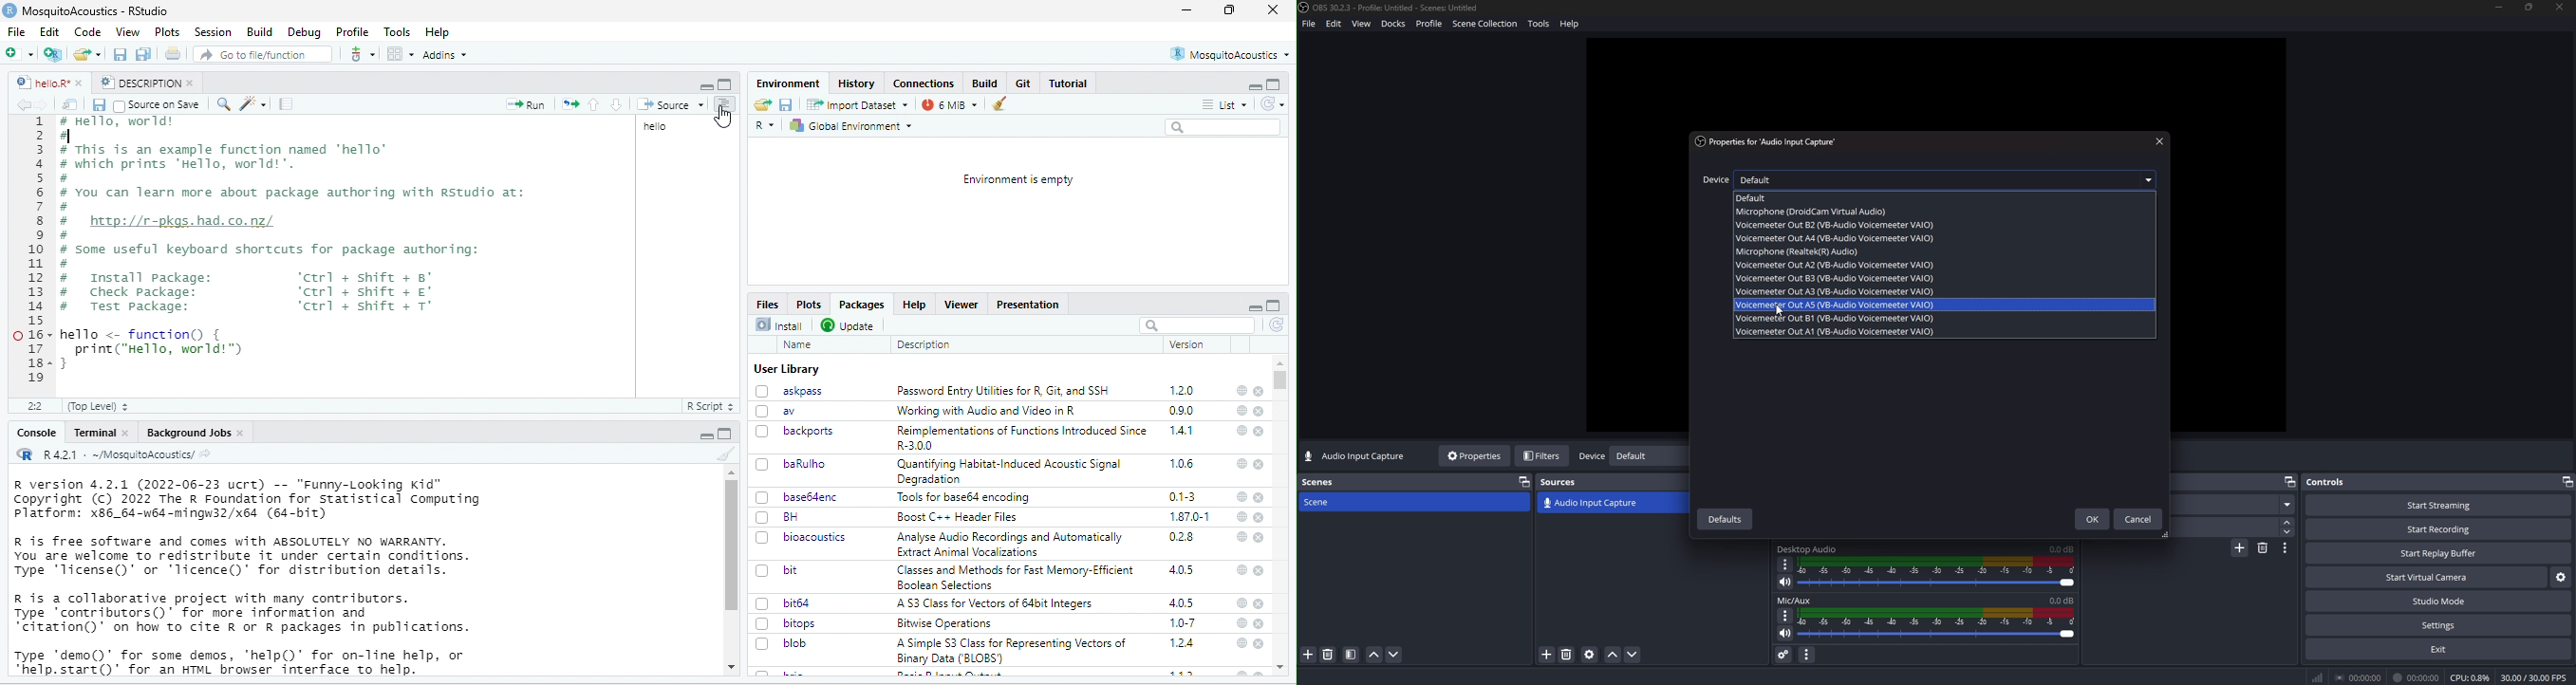 This screenshot has height=700, width=2576. I want to click on decrease duration, so click(2288, 532).